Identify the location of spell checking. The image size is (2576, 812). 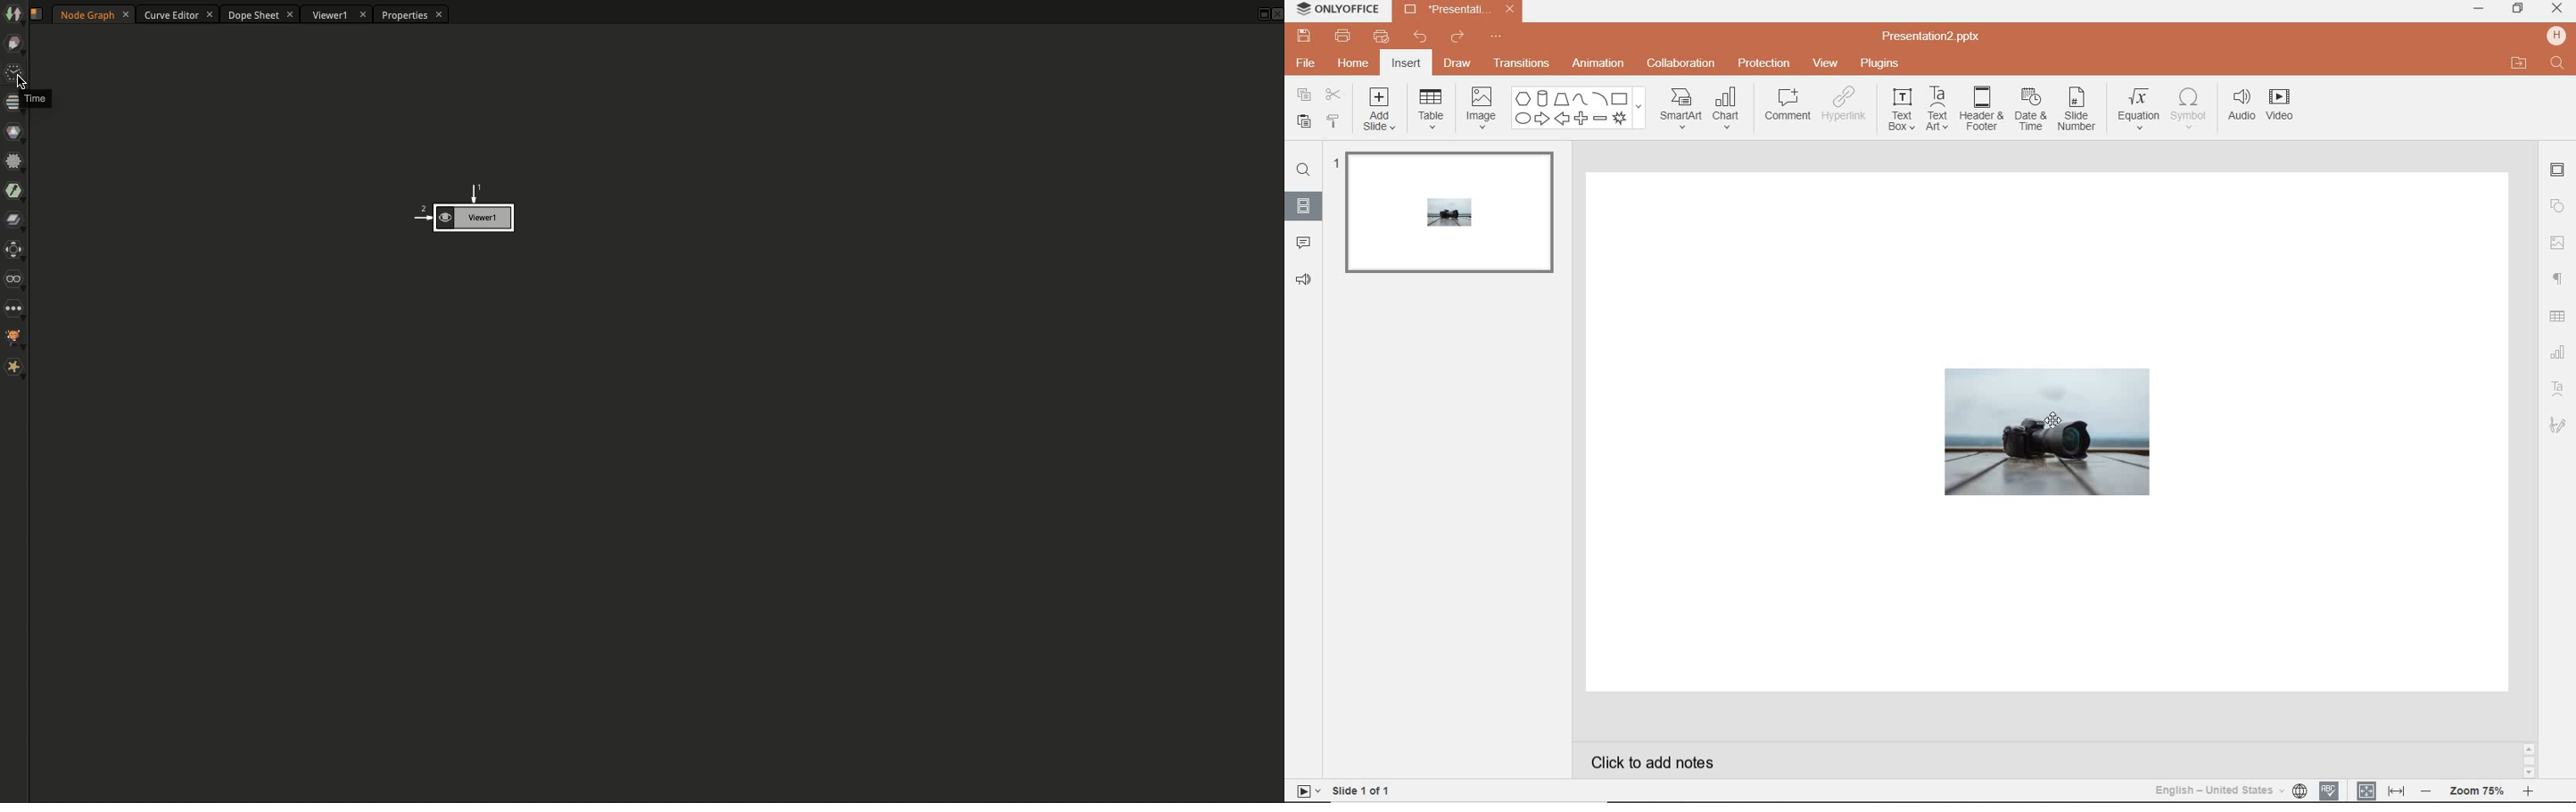
(2330, 790).